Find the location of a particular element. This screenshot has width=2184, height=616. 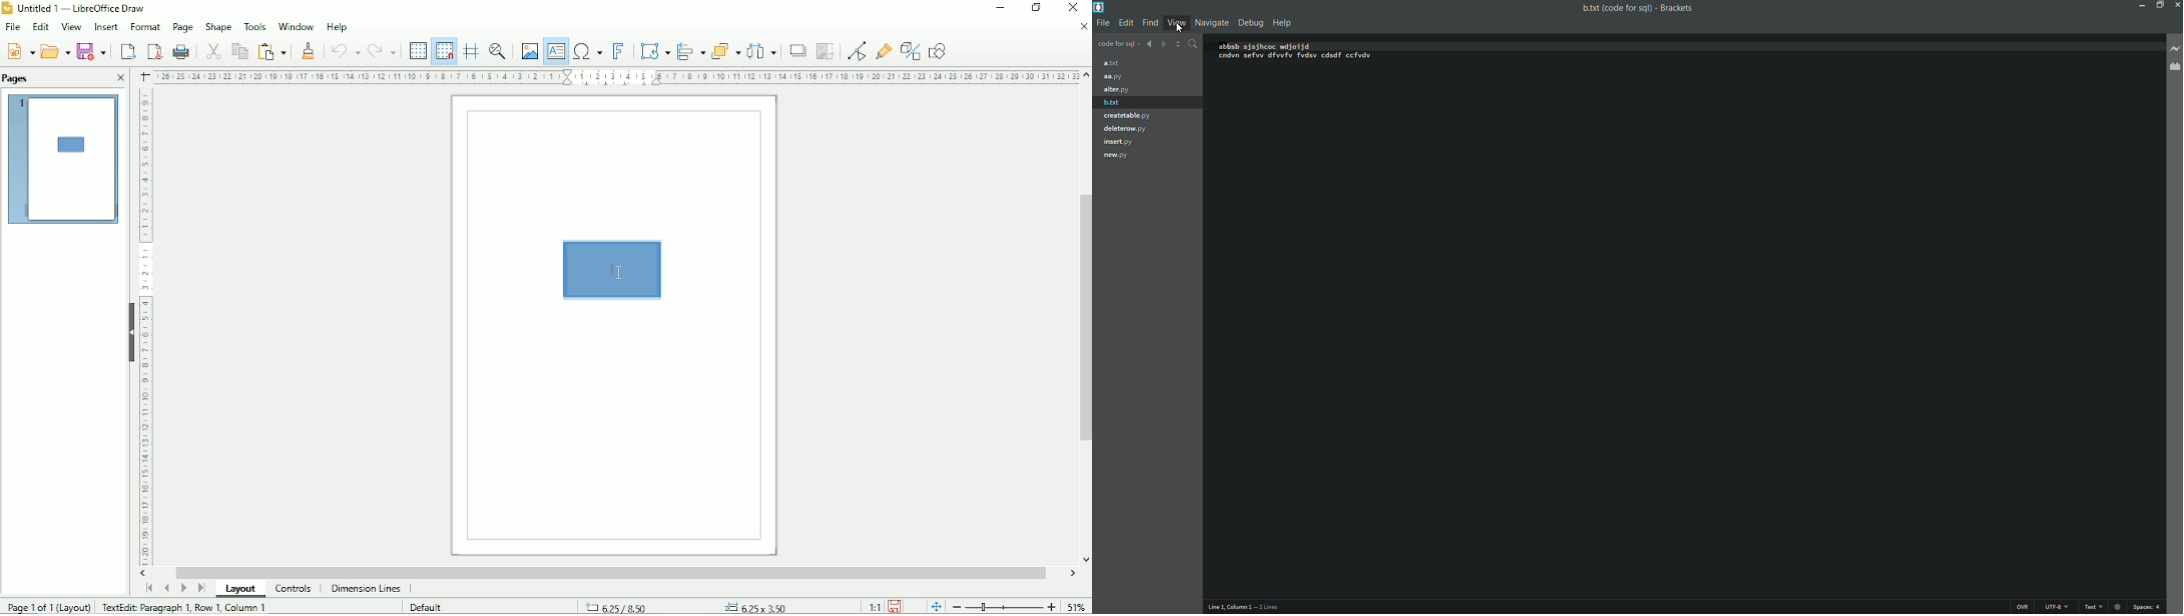

TextEdit:  Paragraph 1, Row 1, Column 1 is located at coordinates (185, 607).